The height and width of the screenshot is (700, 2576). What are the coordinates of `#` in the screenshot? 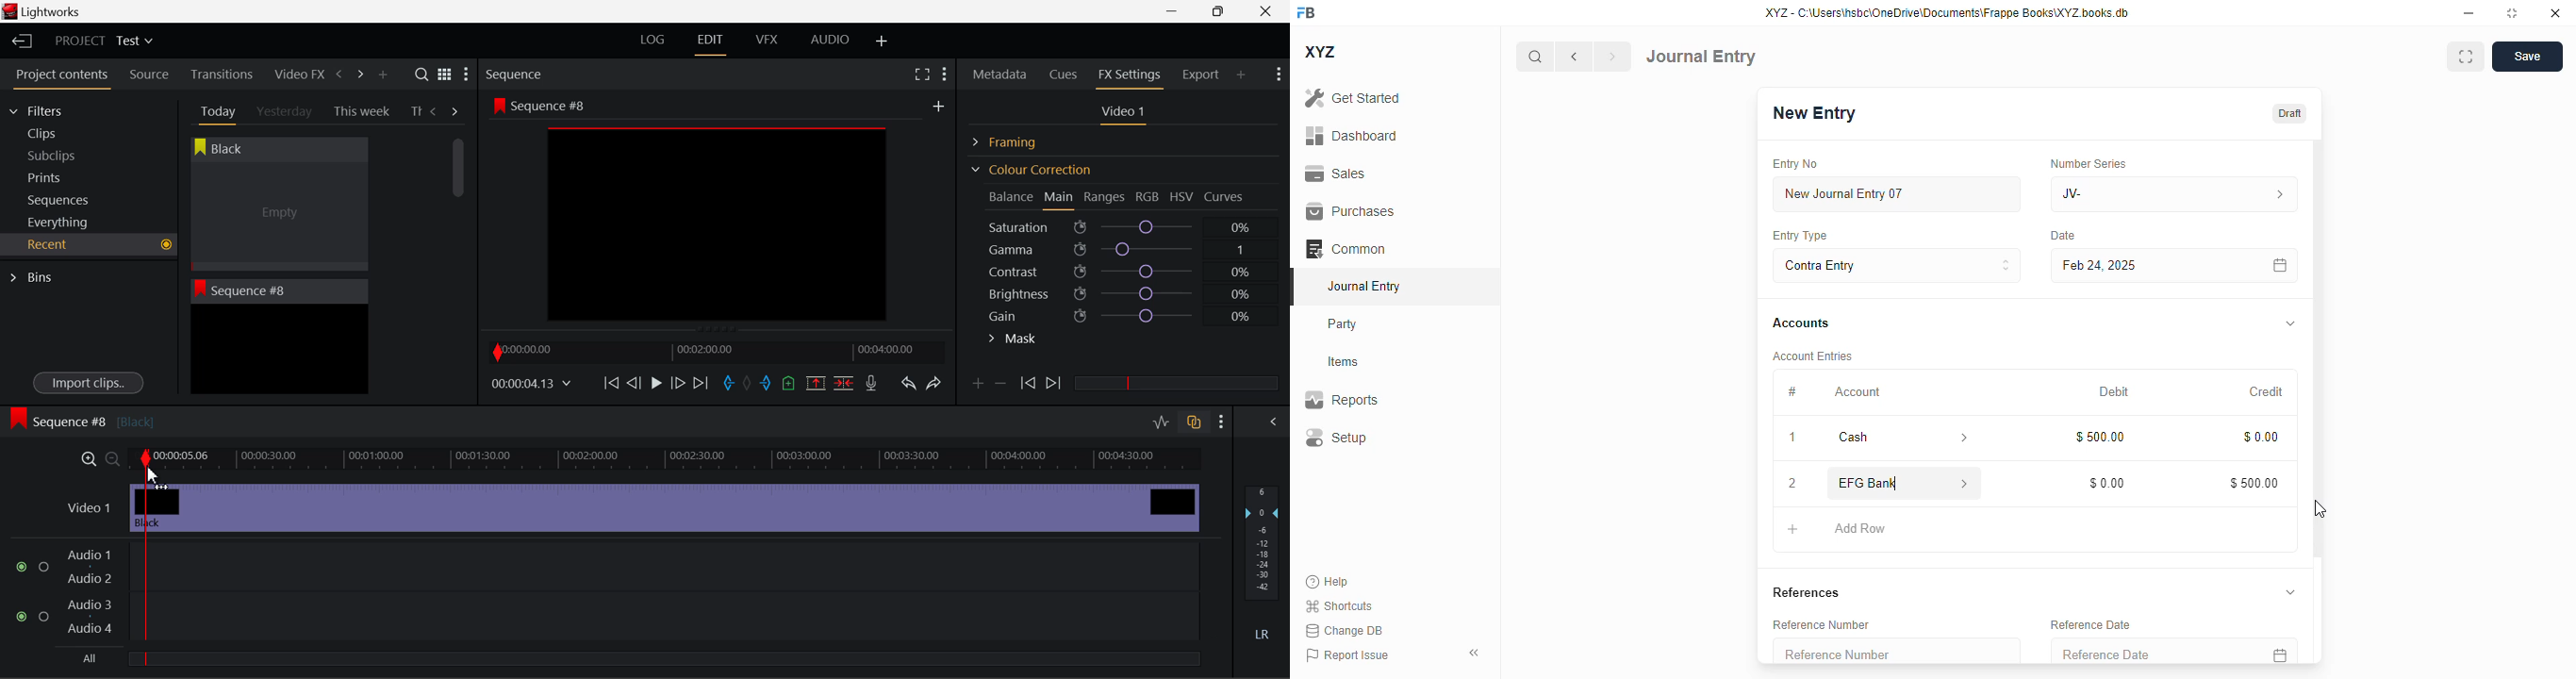 It's located at (1791, 391).